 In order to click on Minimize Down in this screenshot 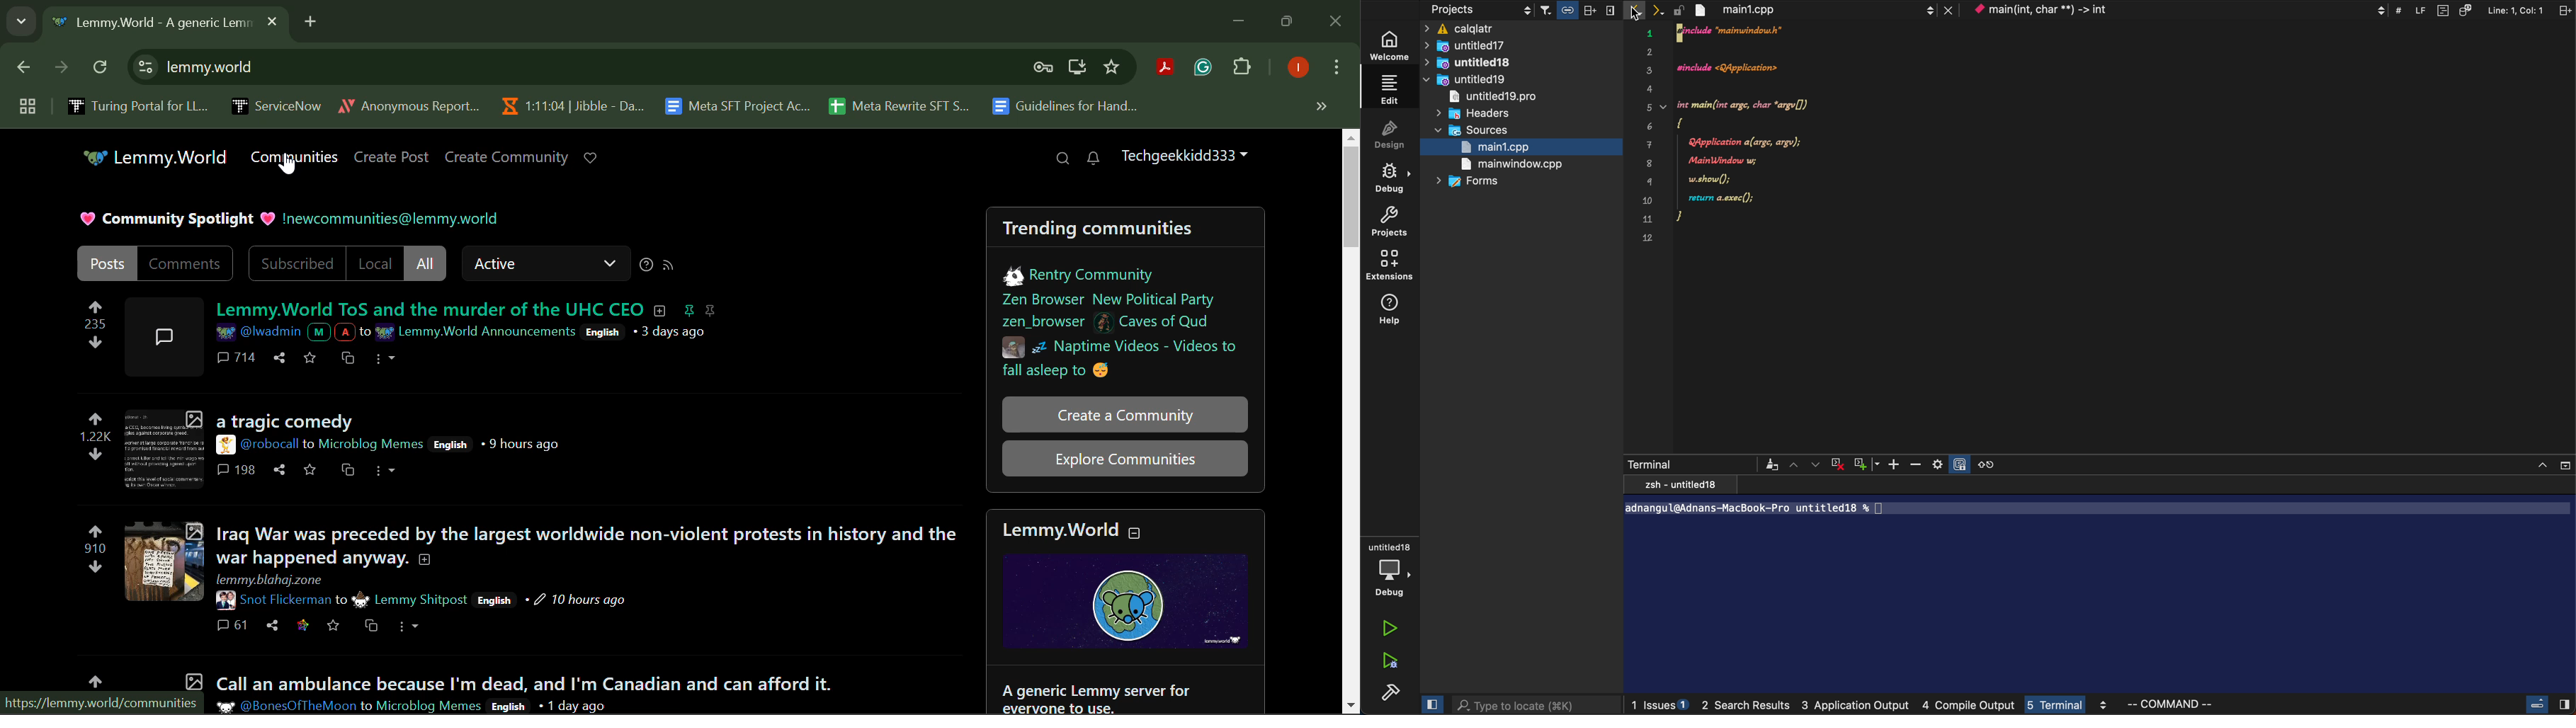, I will do `click(1241, 22)`.